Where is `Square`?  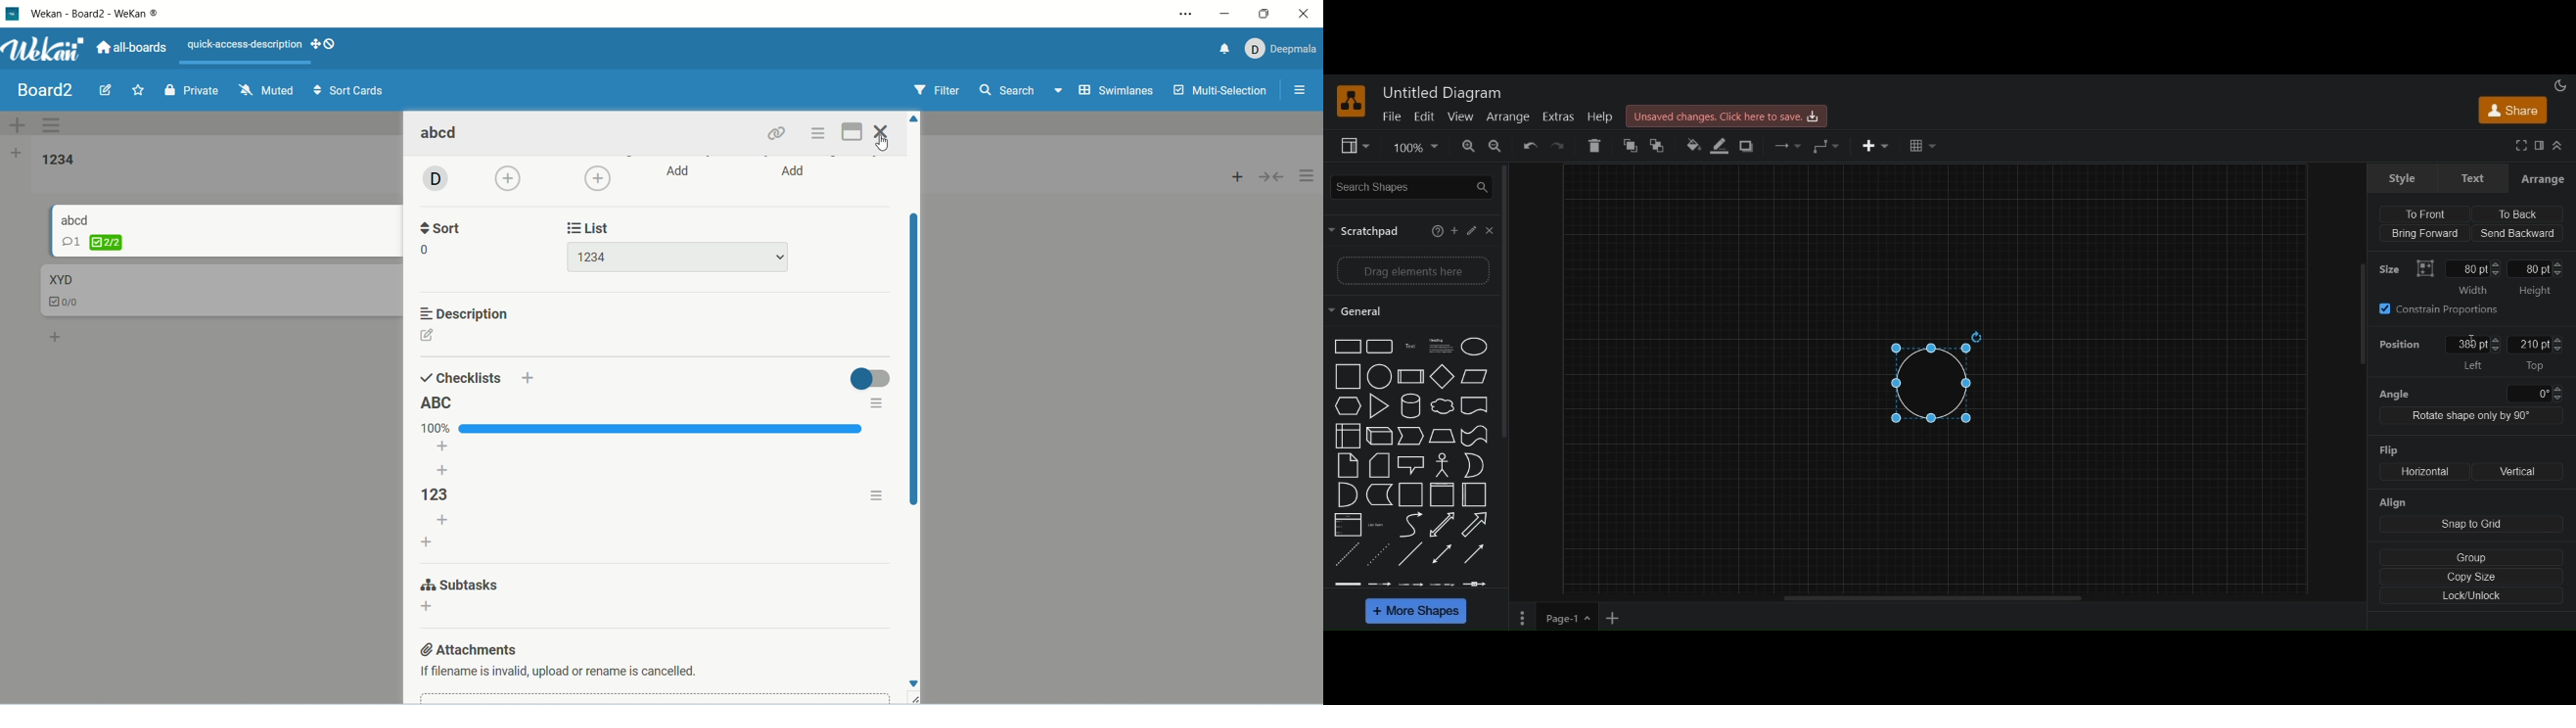 Square is located at coordinates (1411, 495).